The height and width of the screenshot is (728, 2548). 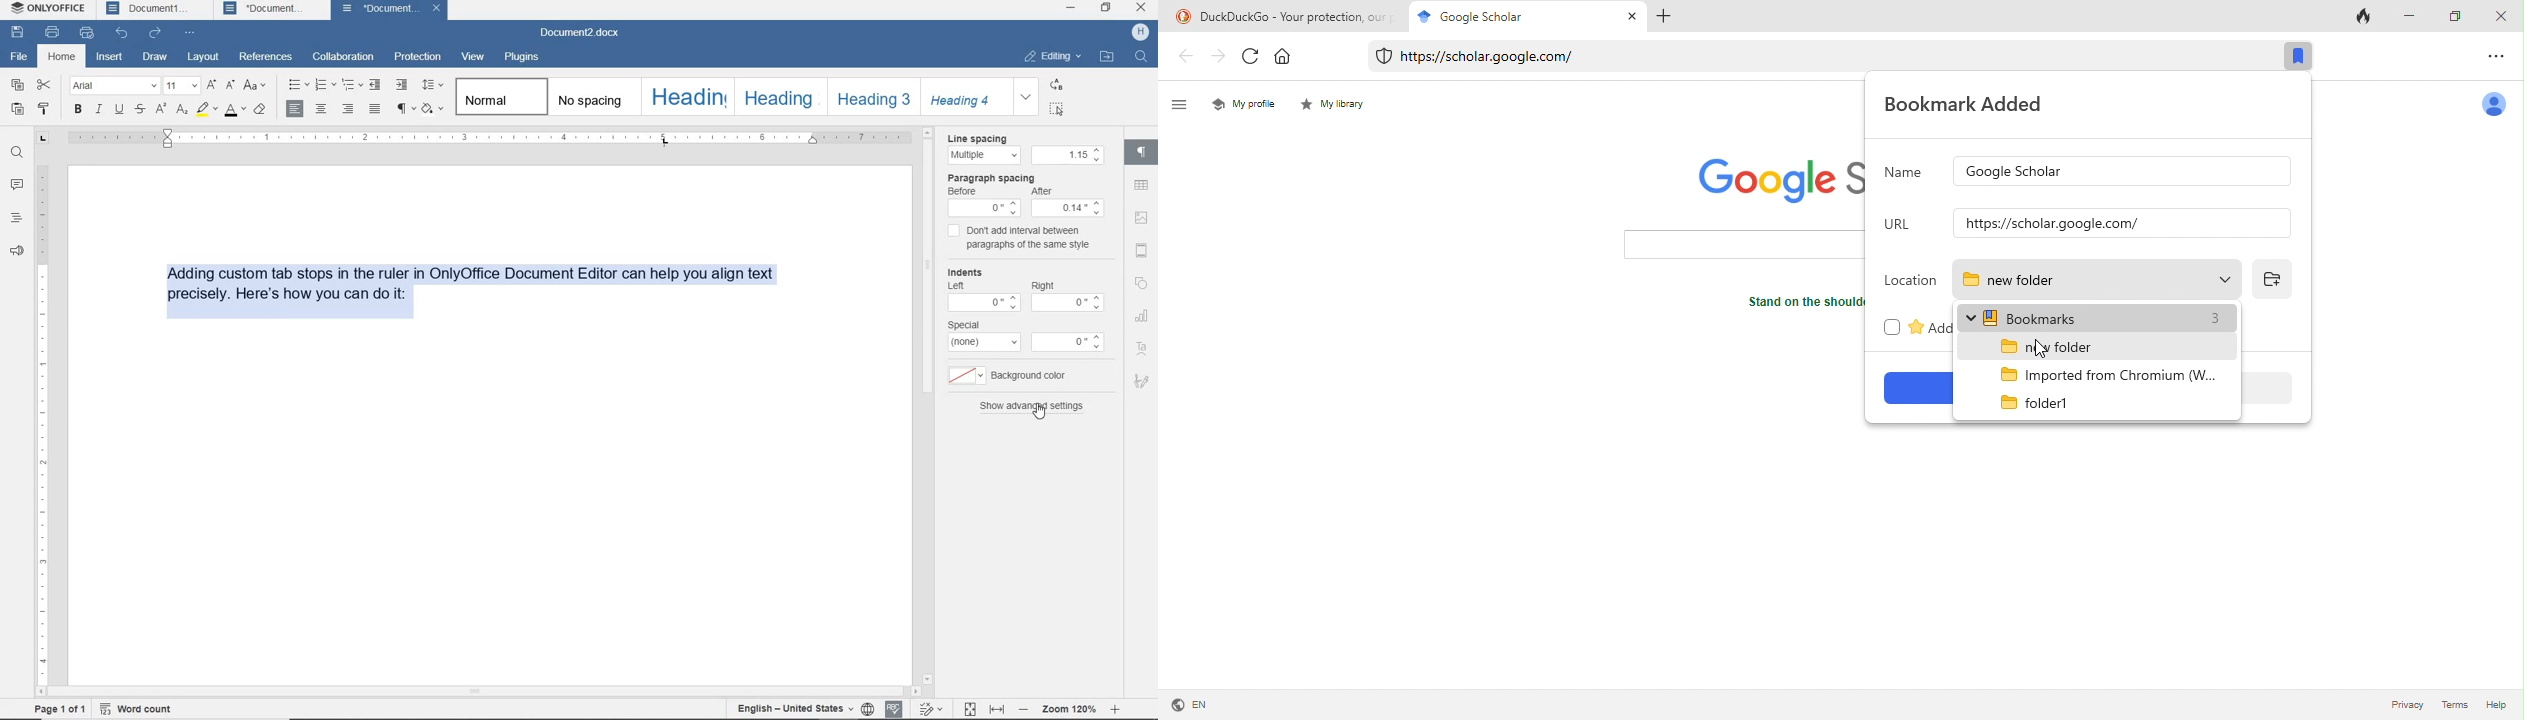 I want to click on align right, so click(x=297, y=108).